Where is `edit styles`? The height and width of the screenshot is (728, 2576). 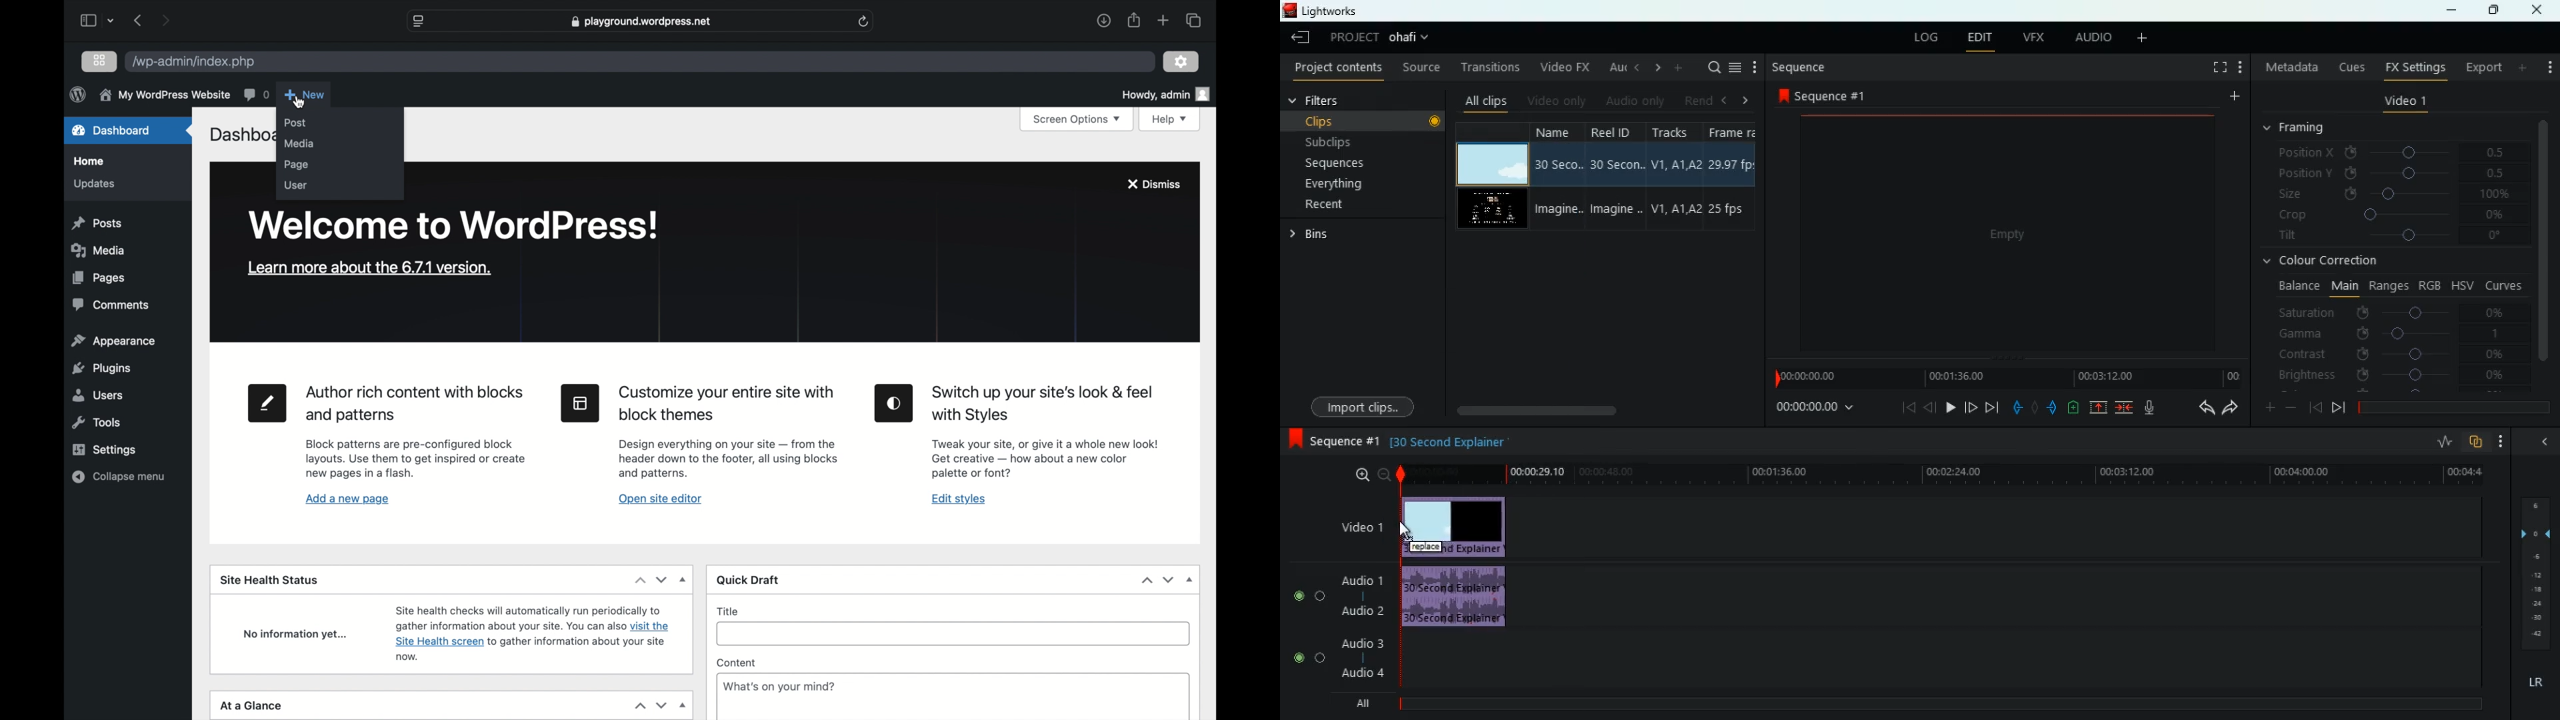
edit styles is located at coordinates (893, 403).